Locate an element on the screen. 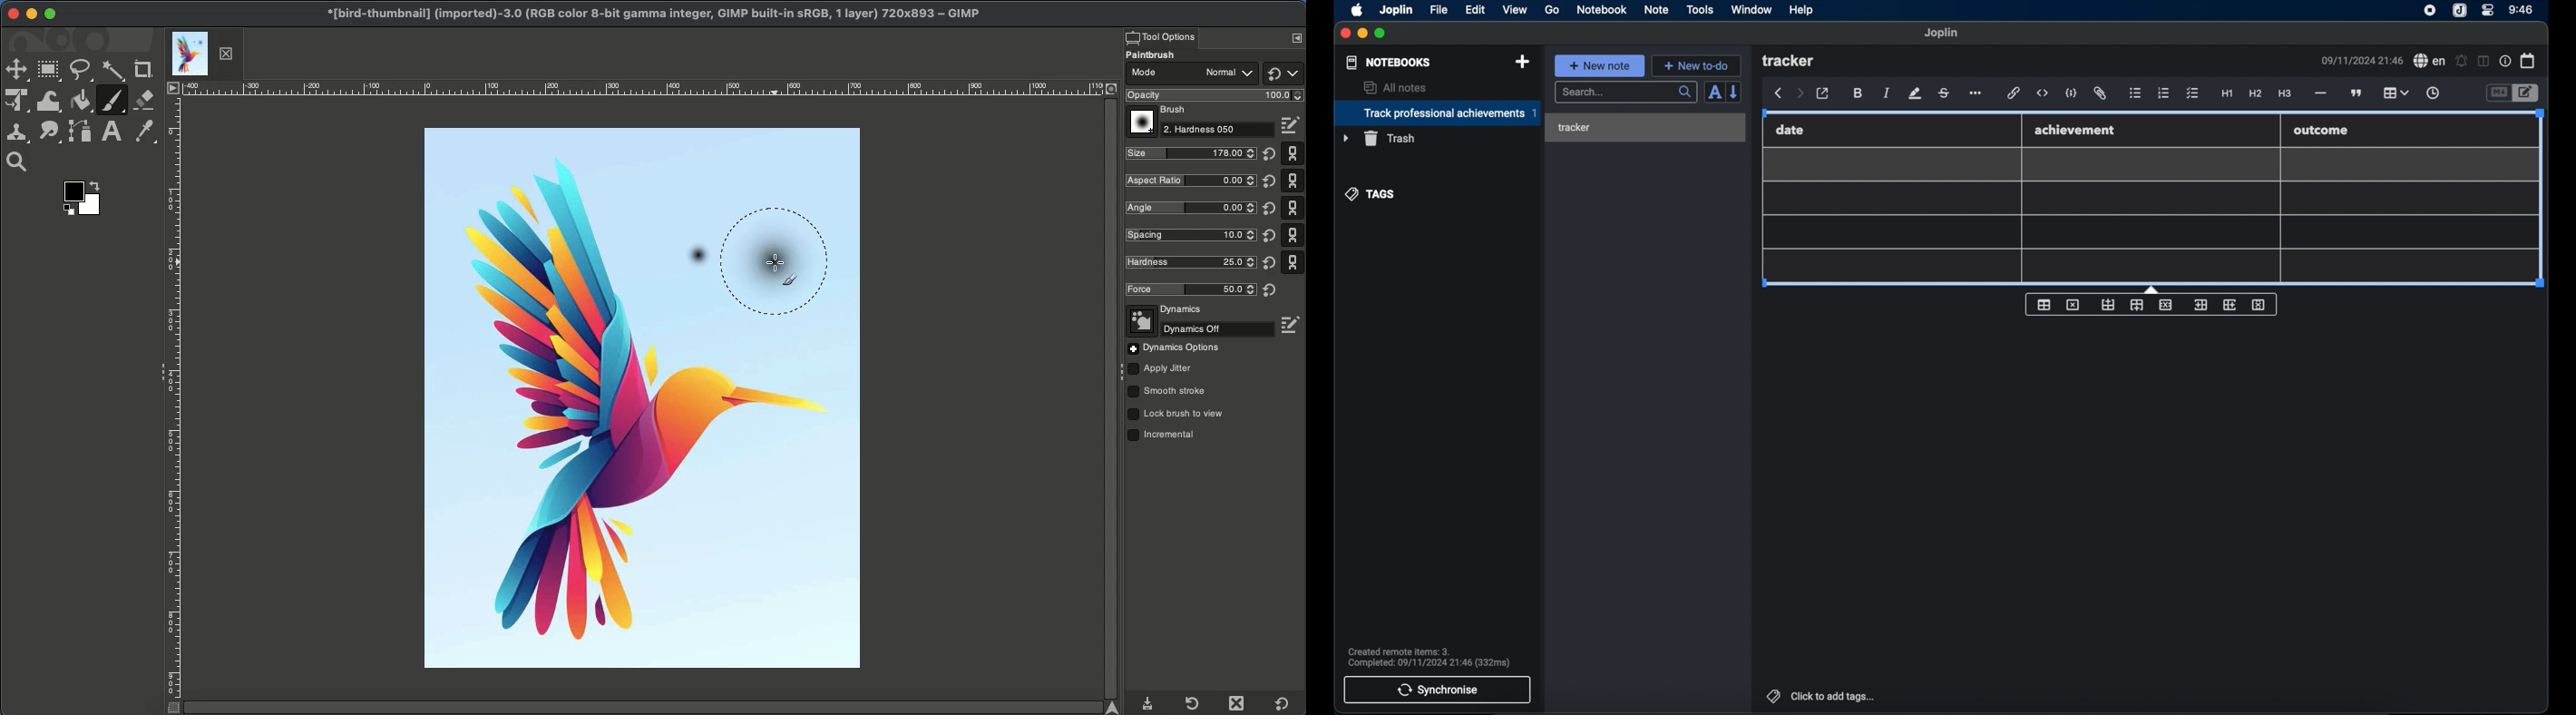 This screenshot has height=728, width=2576. joplin is located at coordinates (2460, 11).